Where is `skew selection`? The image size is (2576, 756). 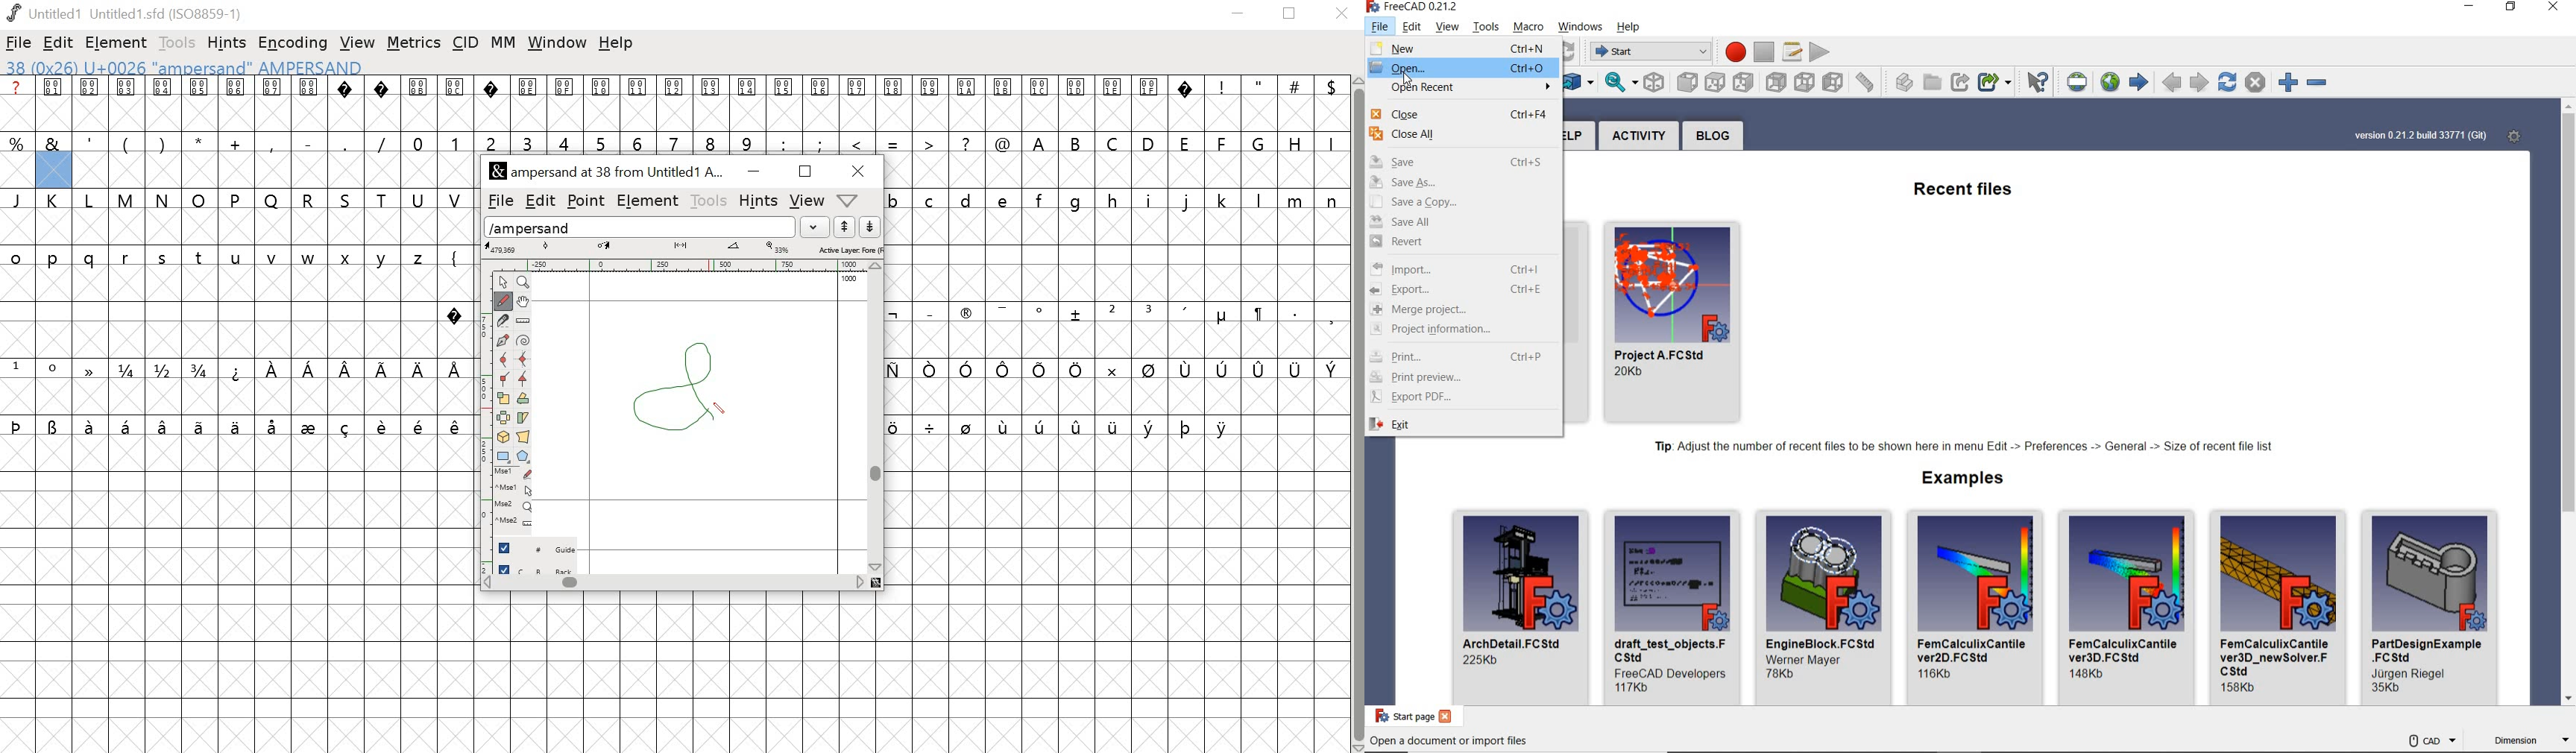 skew selection is located at coordinates (525, 418).